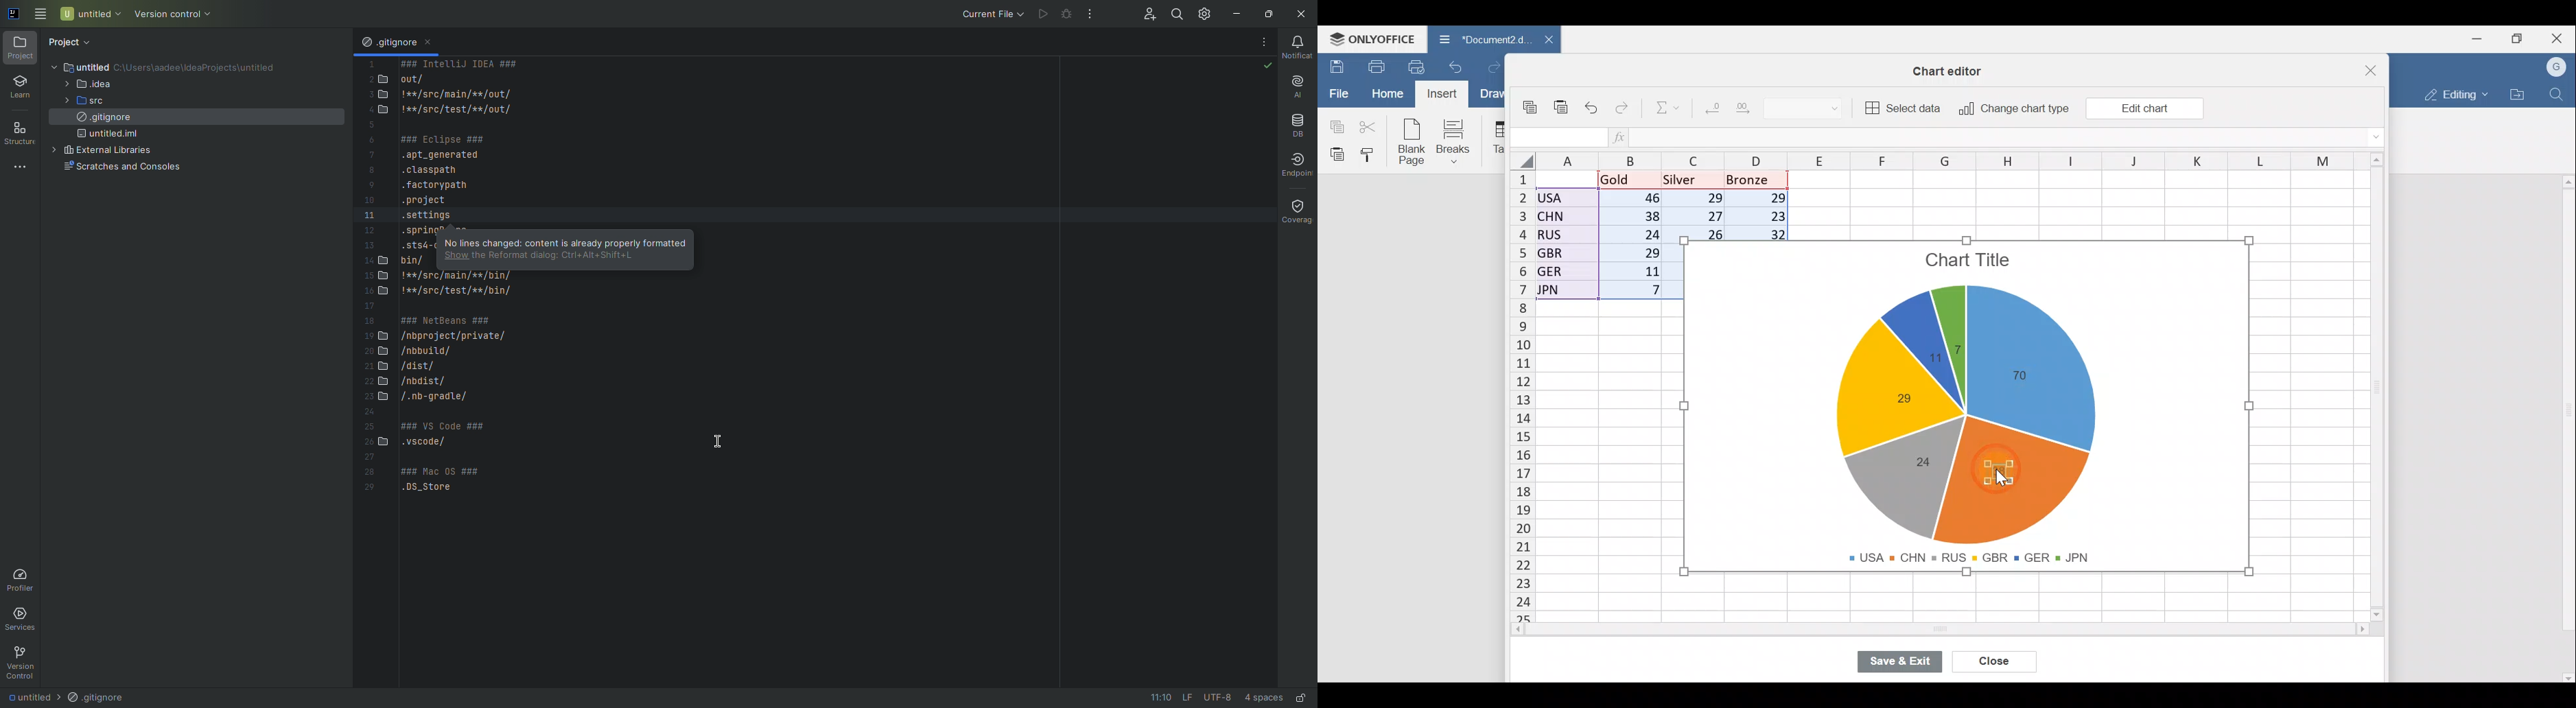  I want to click on Version control, so click(175, 13).